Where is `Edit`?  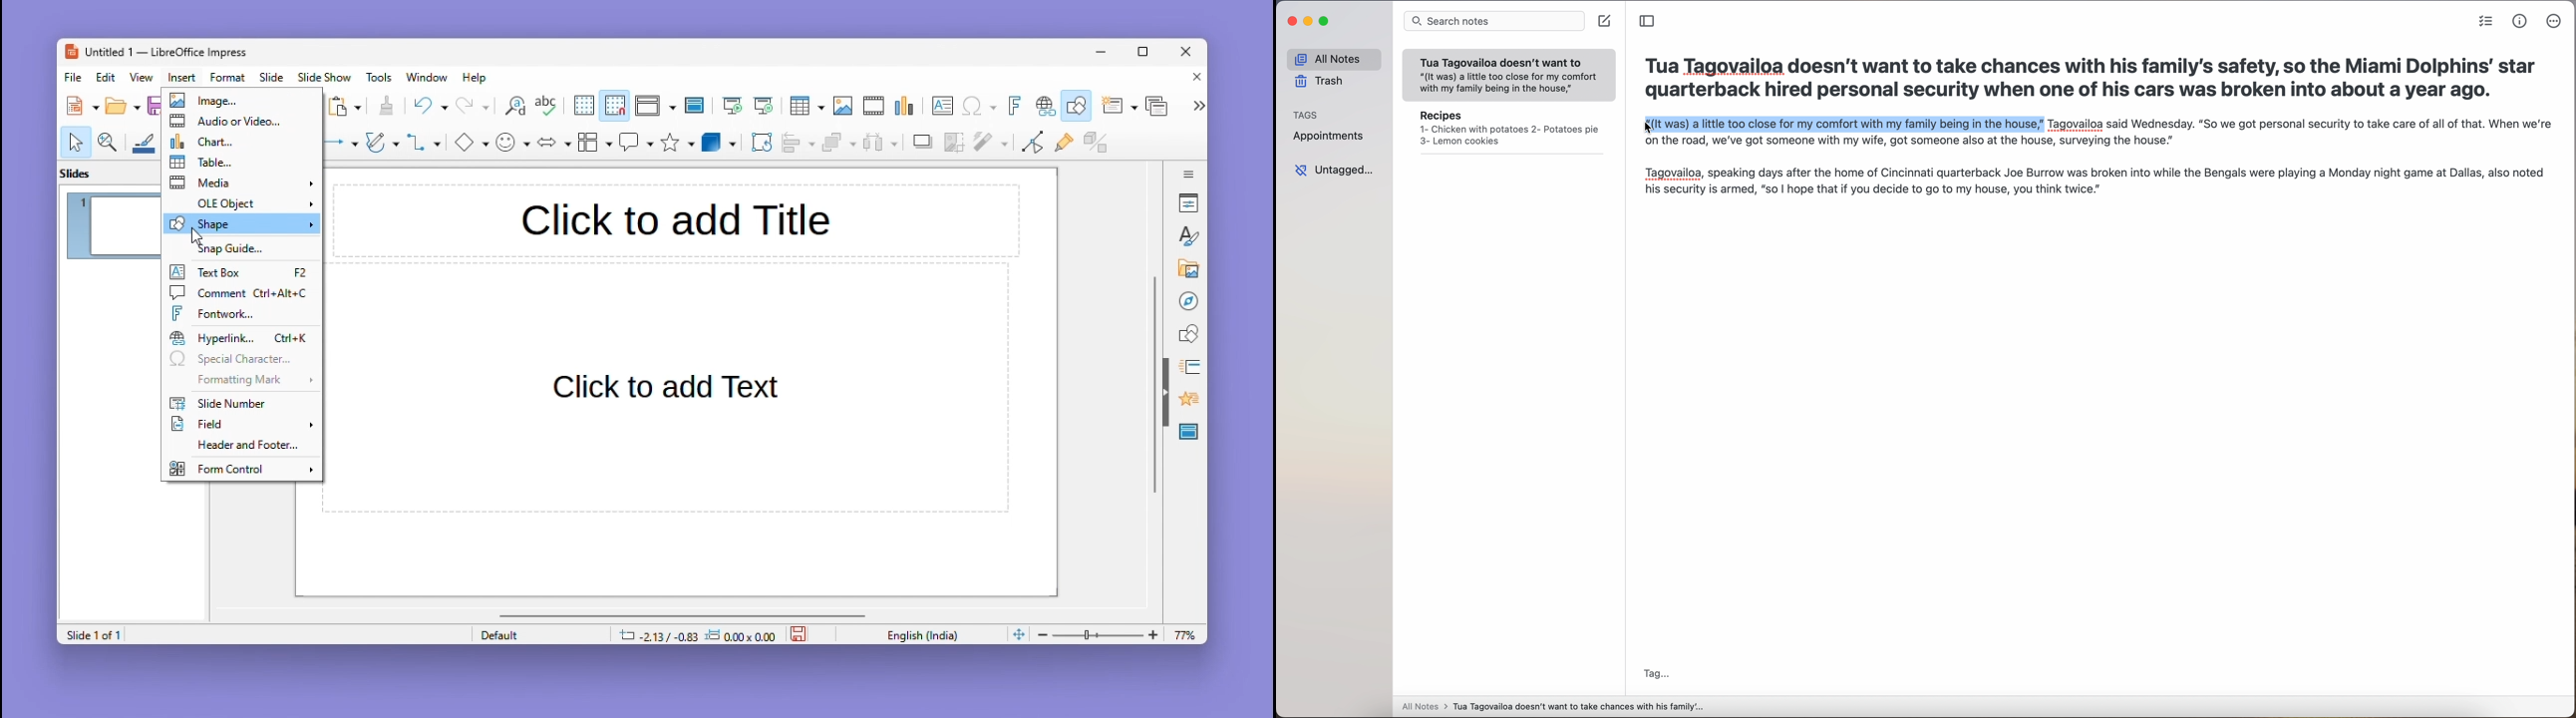
Edit is located at coordinates (108, 77).